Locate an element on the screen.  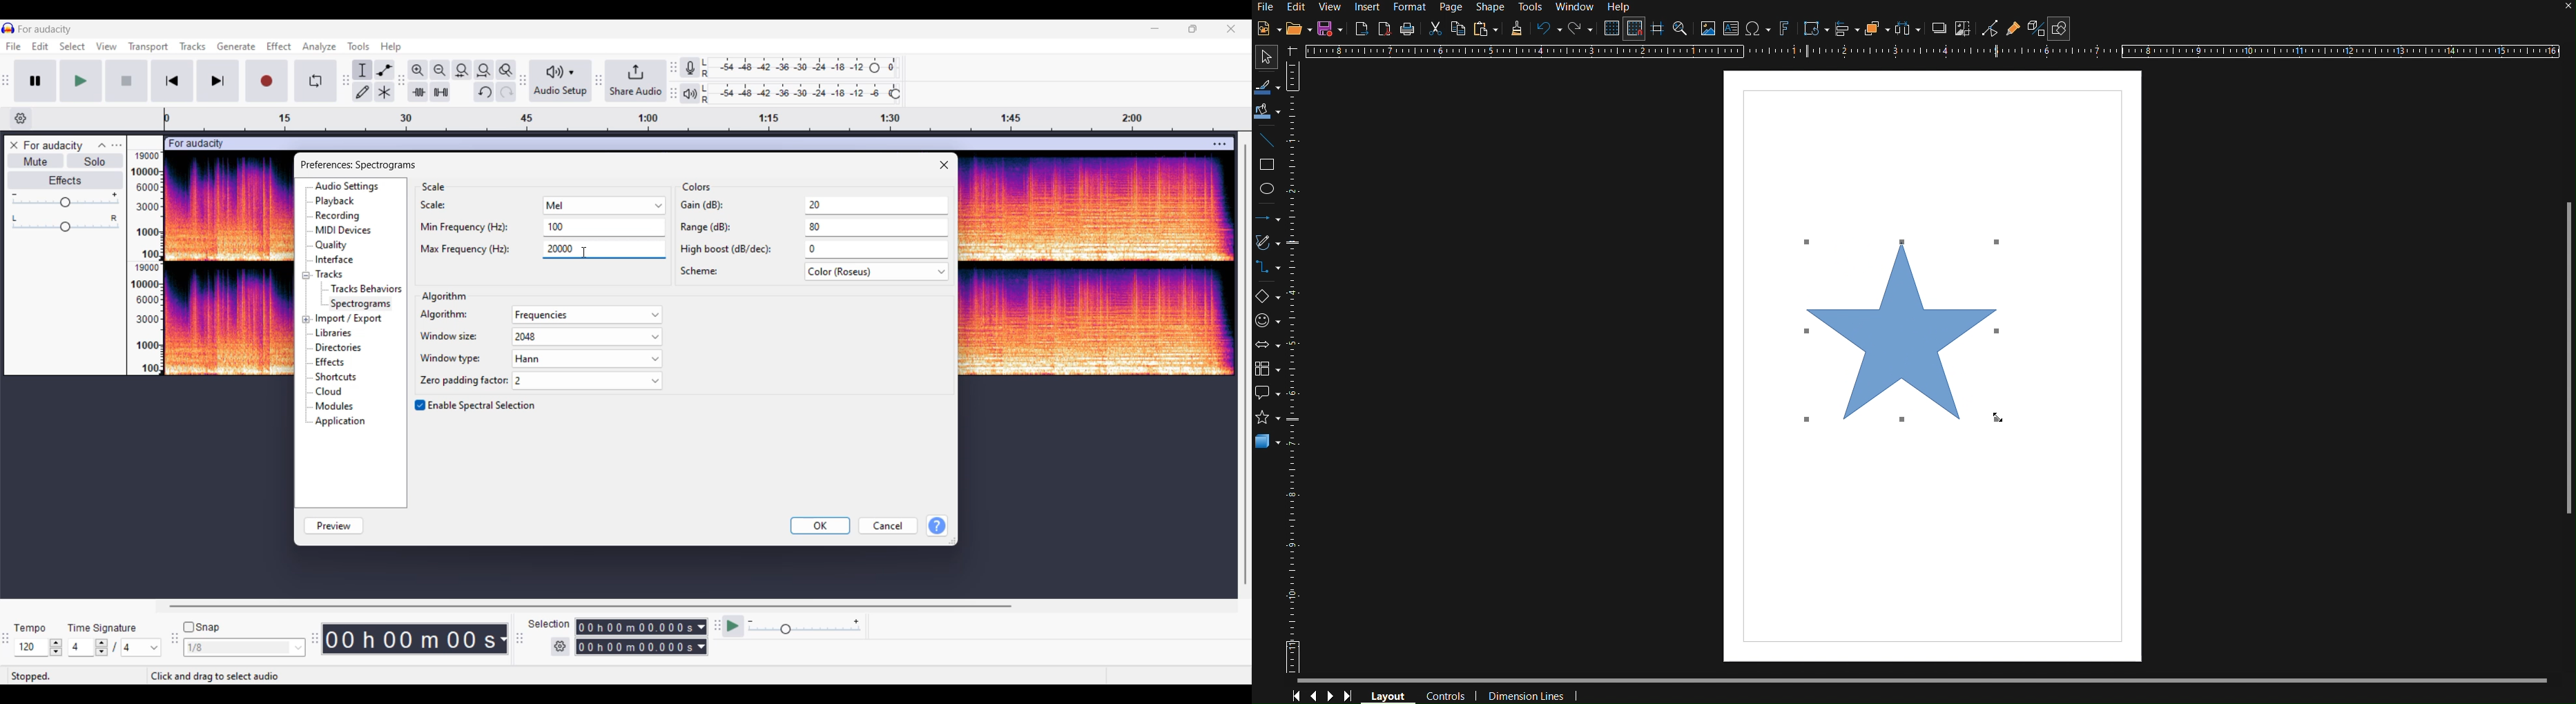
Record/Record new track is located at coordinates (267, 81).